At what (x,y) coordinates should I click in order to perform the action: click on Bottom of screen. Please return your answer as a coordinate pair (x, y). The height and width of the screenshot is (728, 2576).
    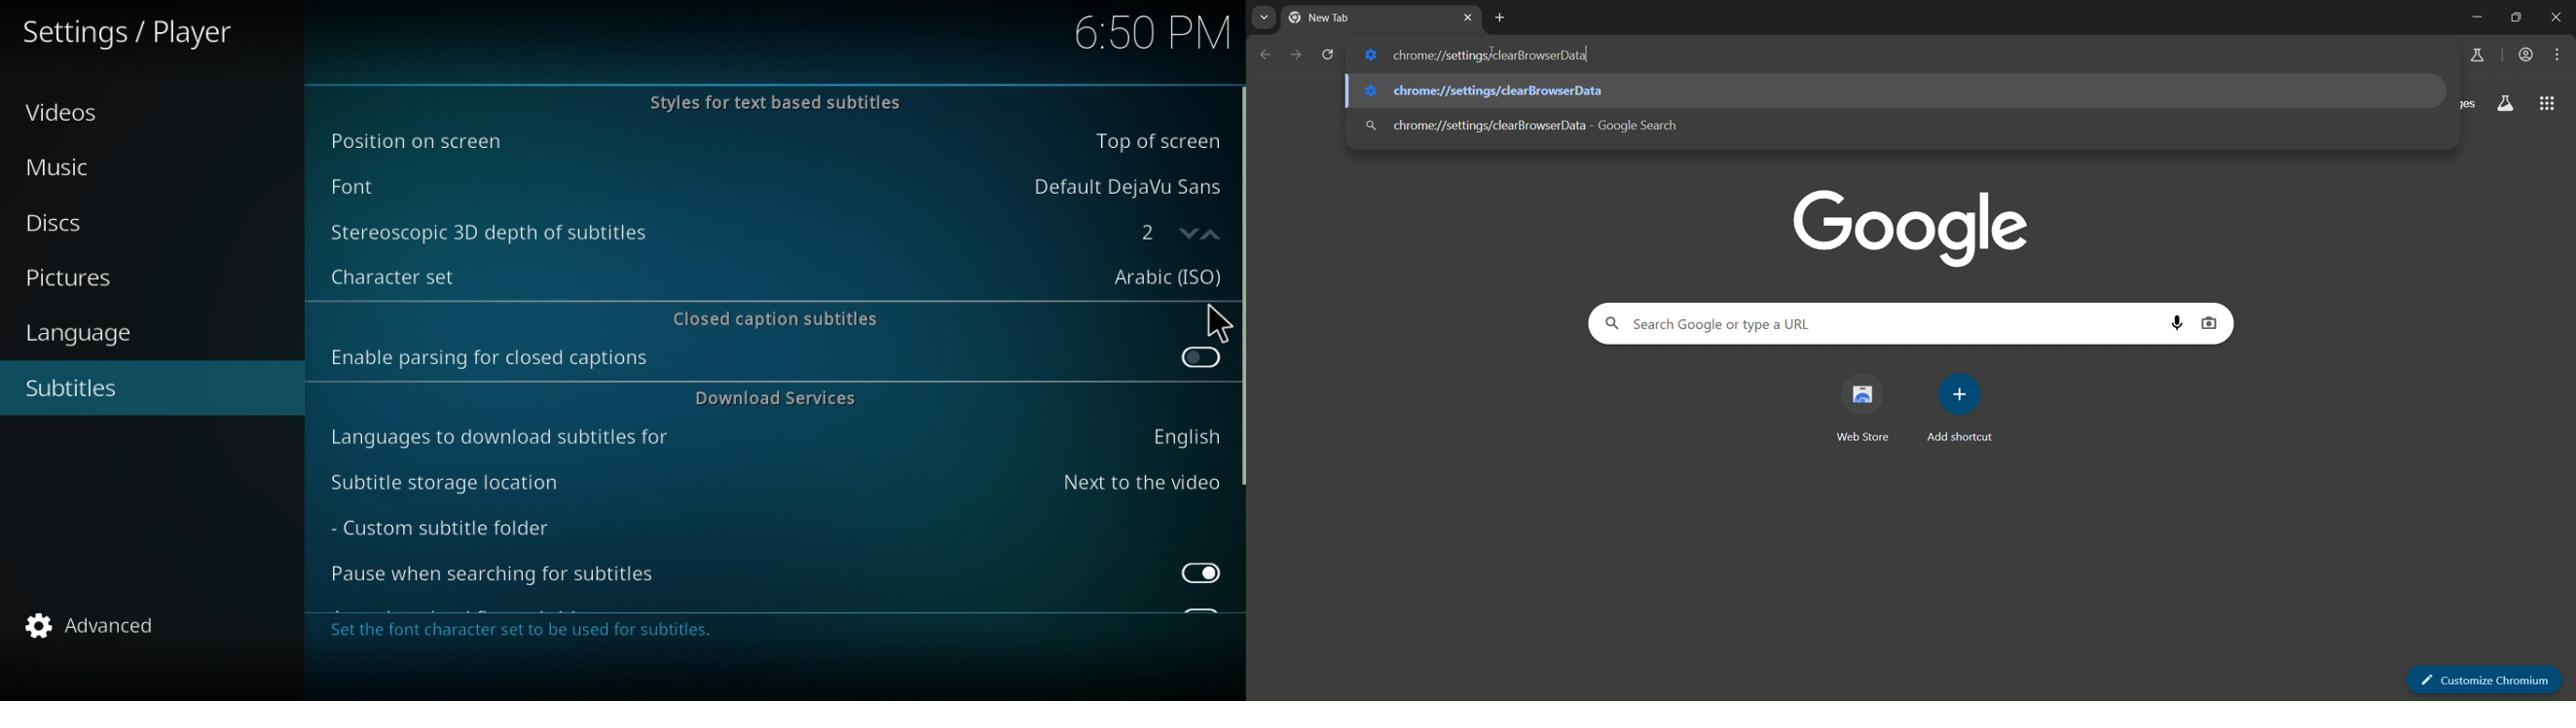
    Looking at the image, I should click on (1132, 142).